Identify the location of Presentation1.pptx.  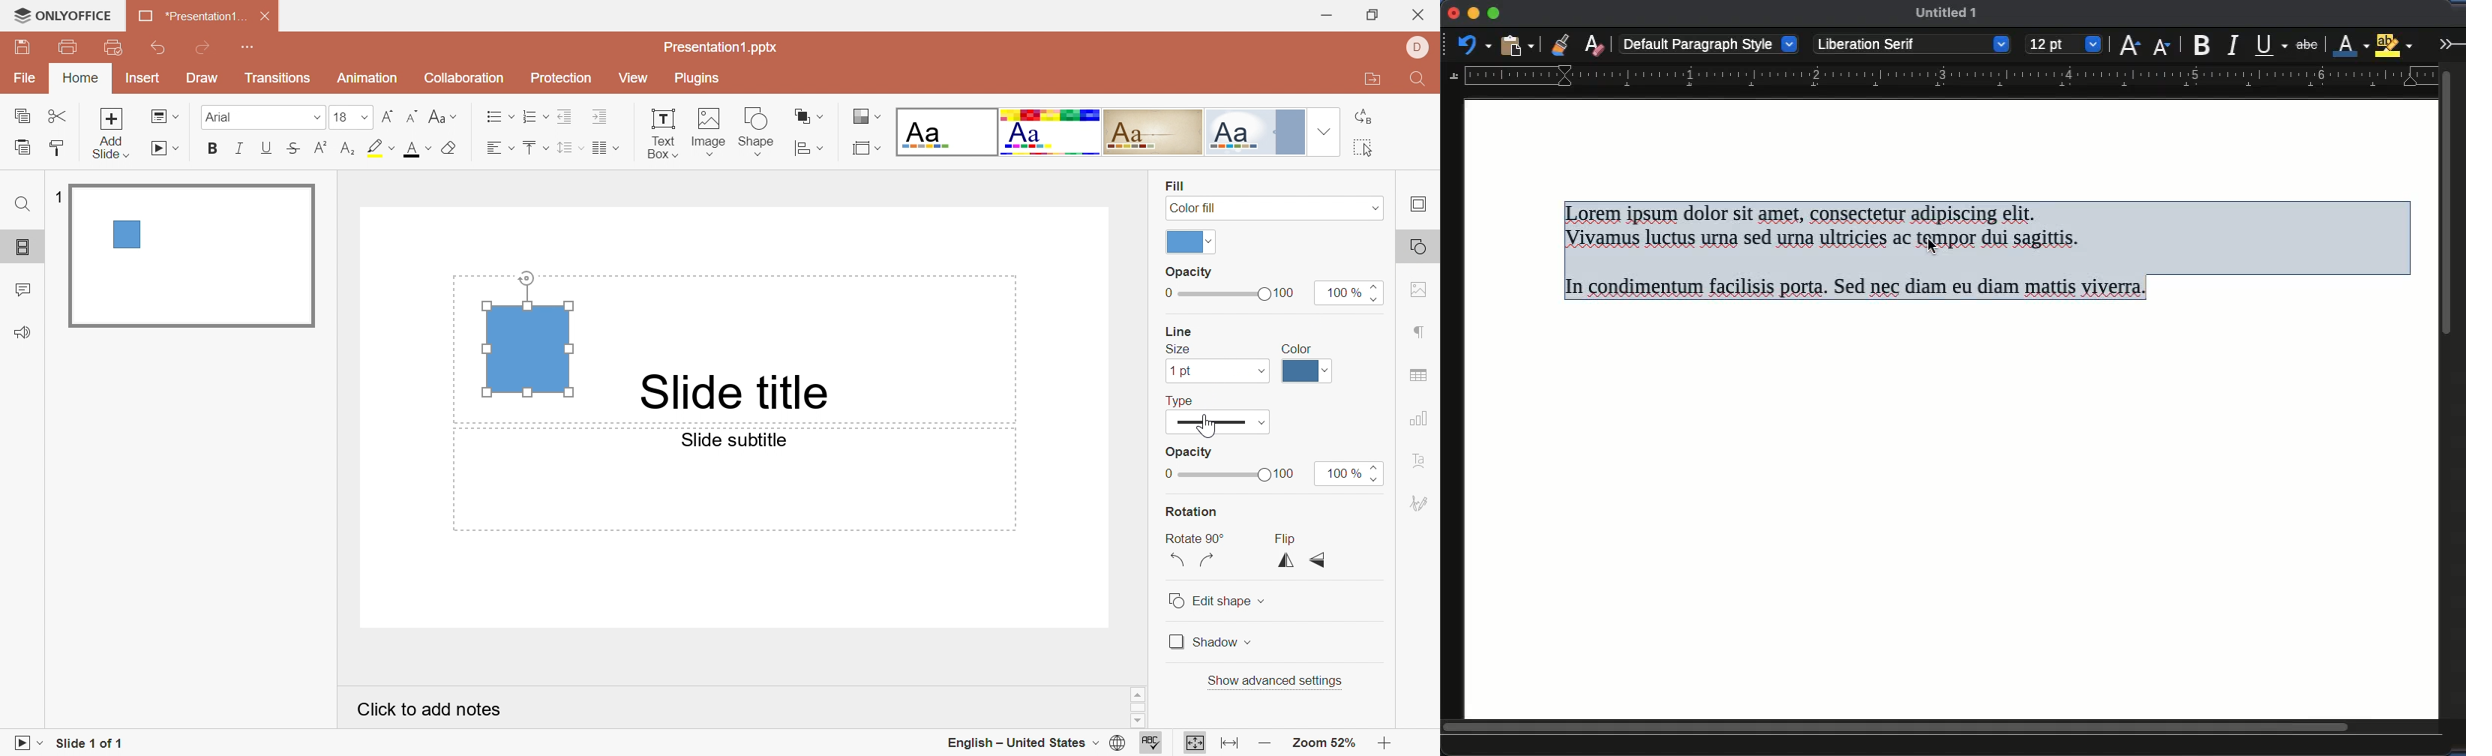
(728, 49).